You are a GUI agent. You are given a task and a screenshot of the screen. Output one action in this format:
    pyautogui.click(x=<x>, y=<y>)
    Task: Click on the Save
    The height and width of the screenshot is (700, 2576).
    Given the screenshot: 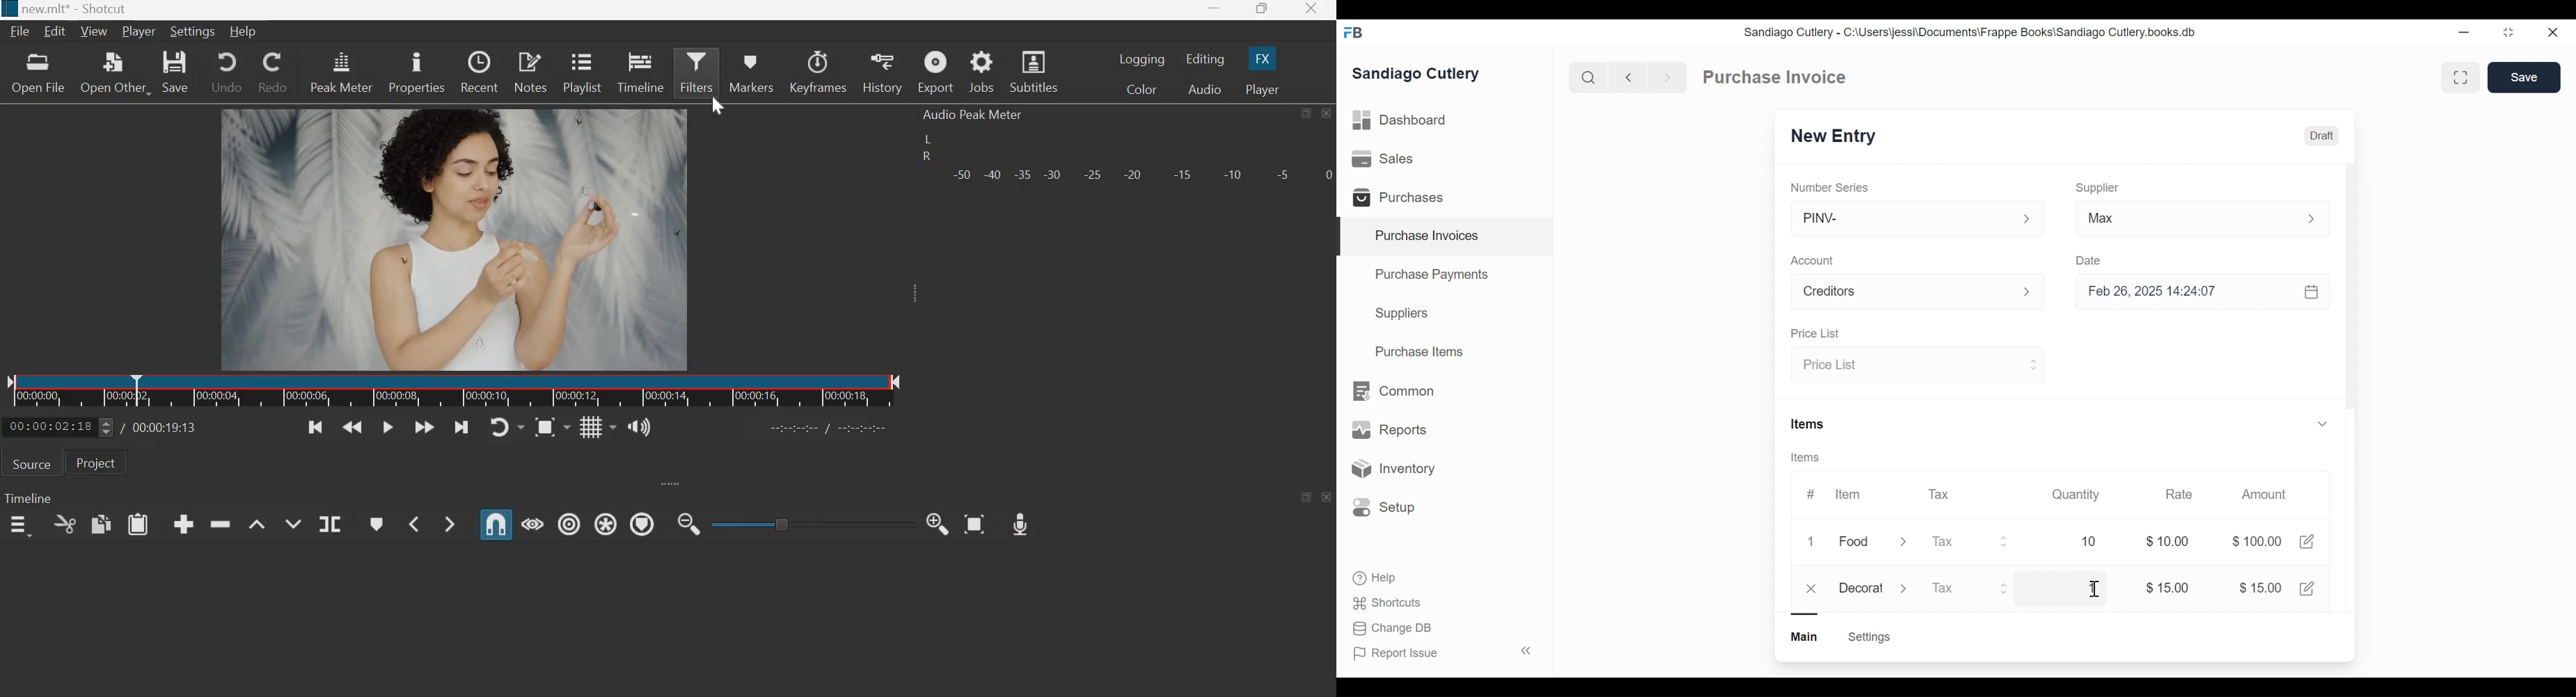 What is the action you would take?
    pyautogui.click(x=2526, y=77)
    